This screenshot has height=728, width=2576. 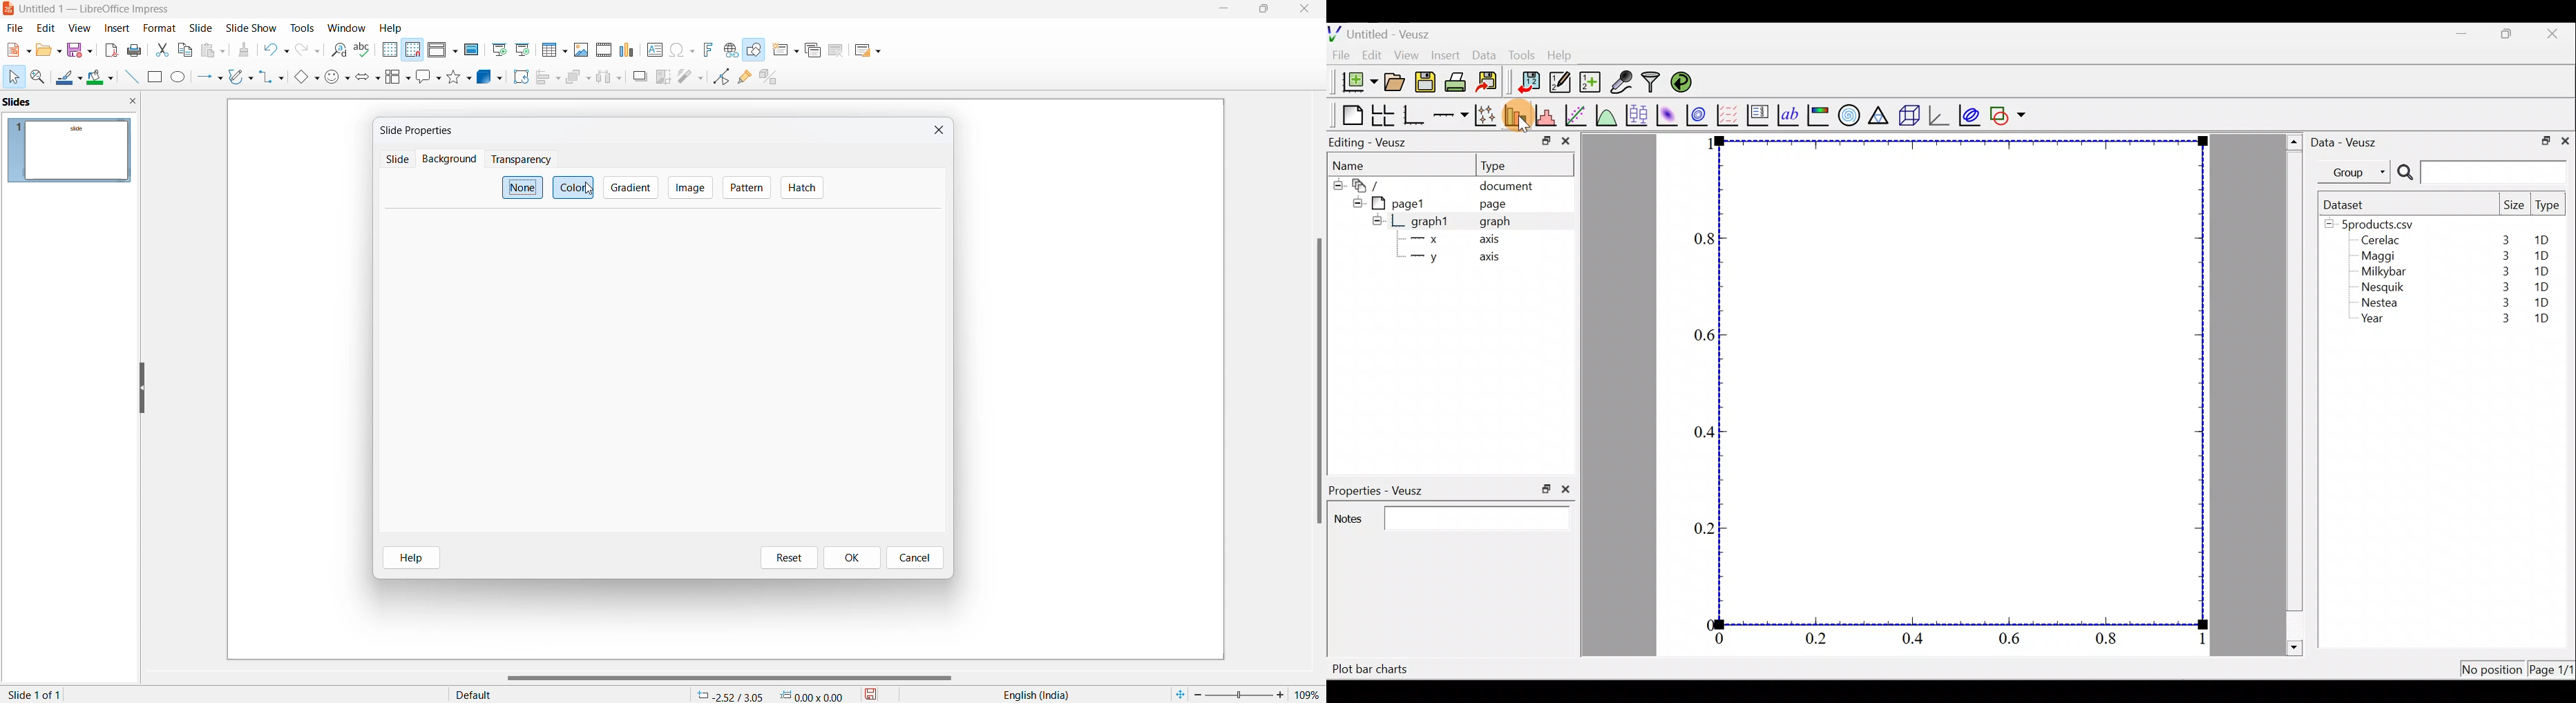 What do you see at coordinates (1790, 113) in the screenshot?
I see `Text label` at bounding box center [1790, 113].